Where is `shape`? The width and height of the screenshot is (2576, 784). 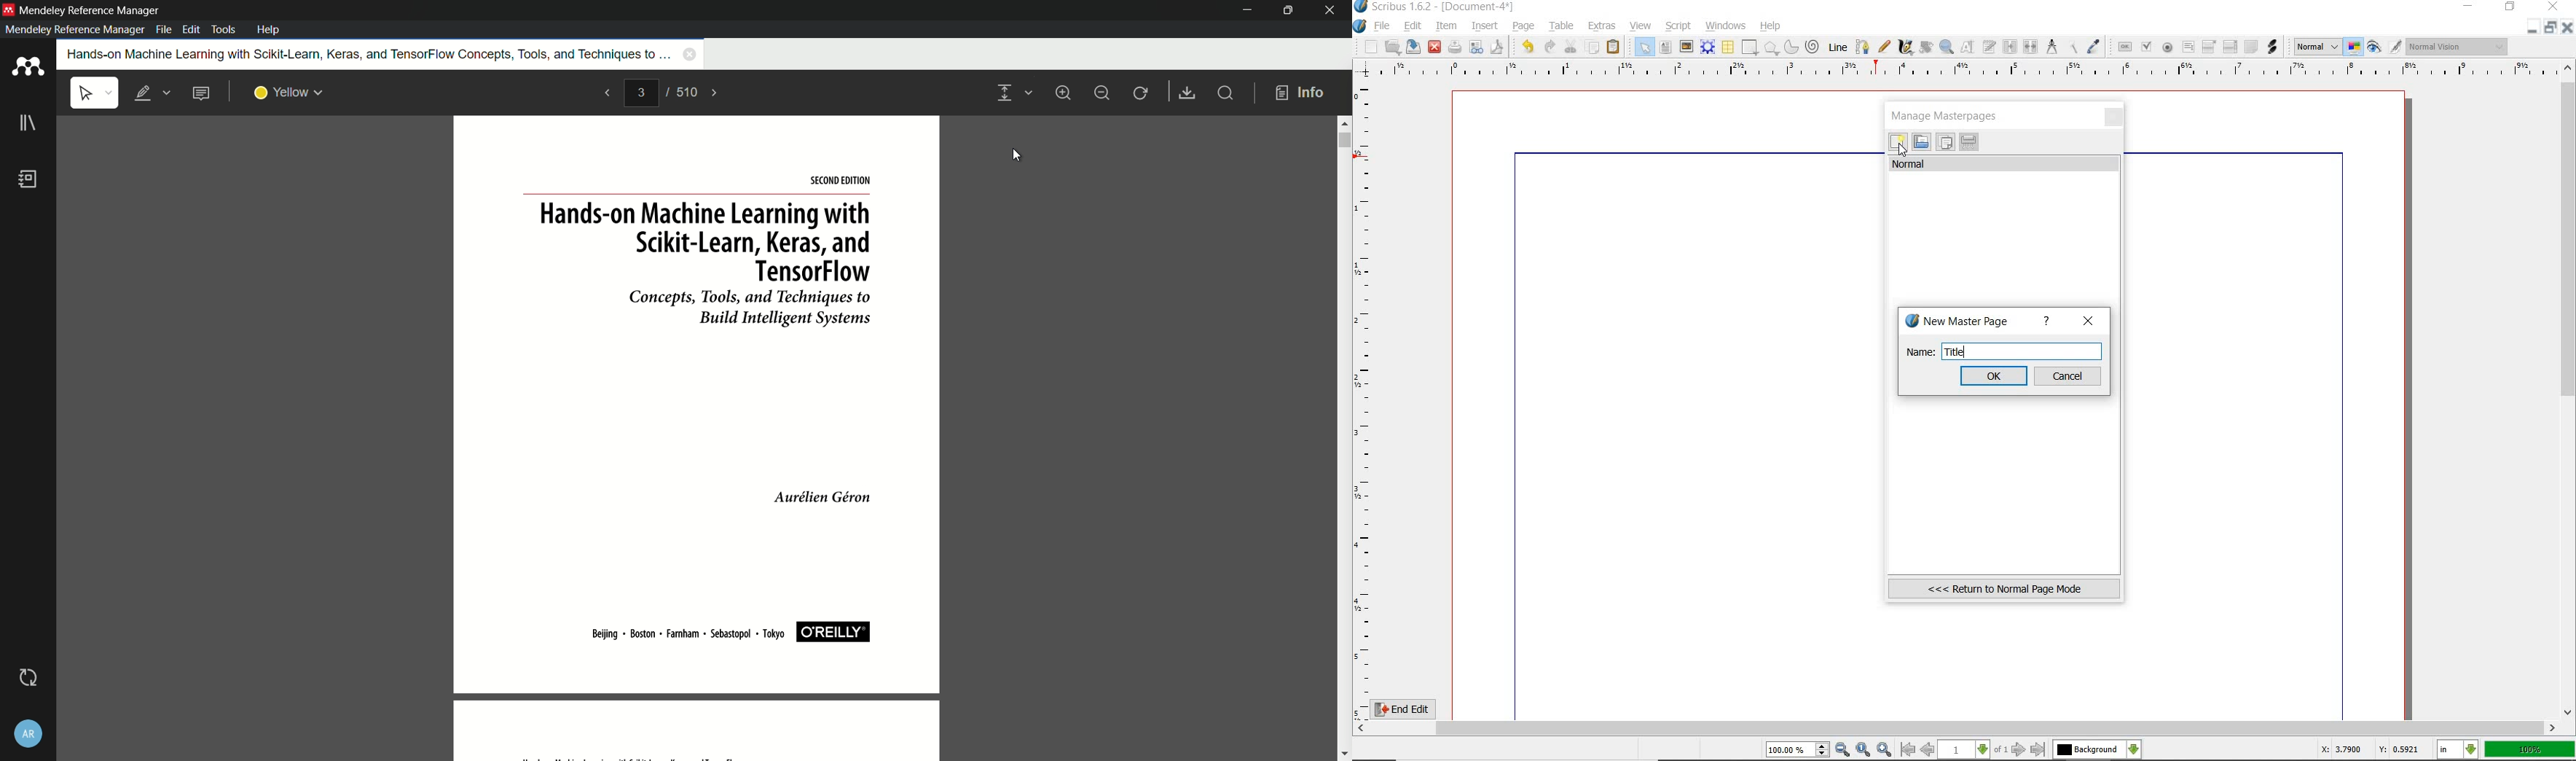 shape is located at coordinates (1750, 48).